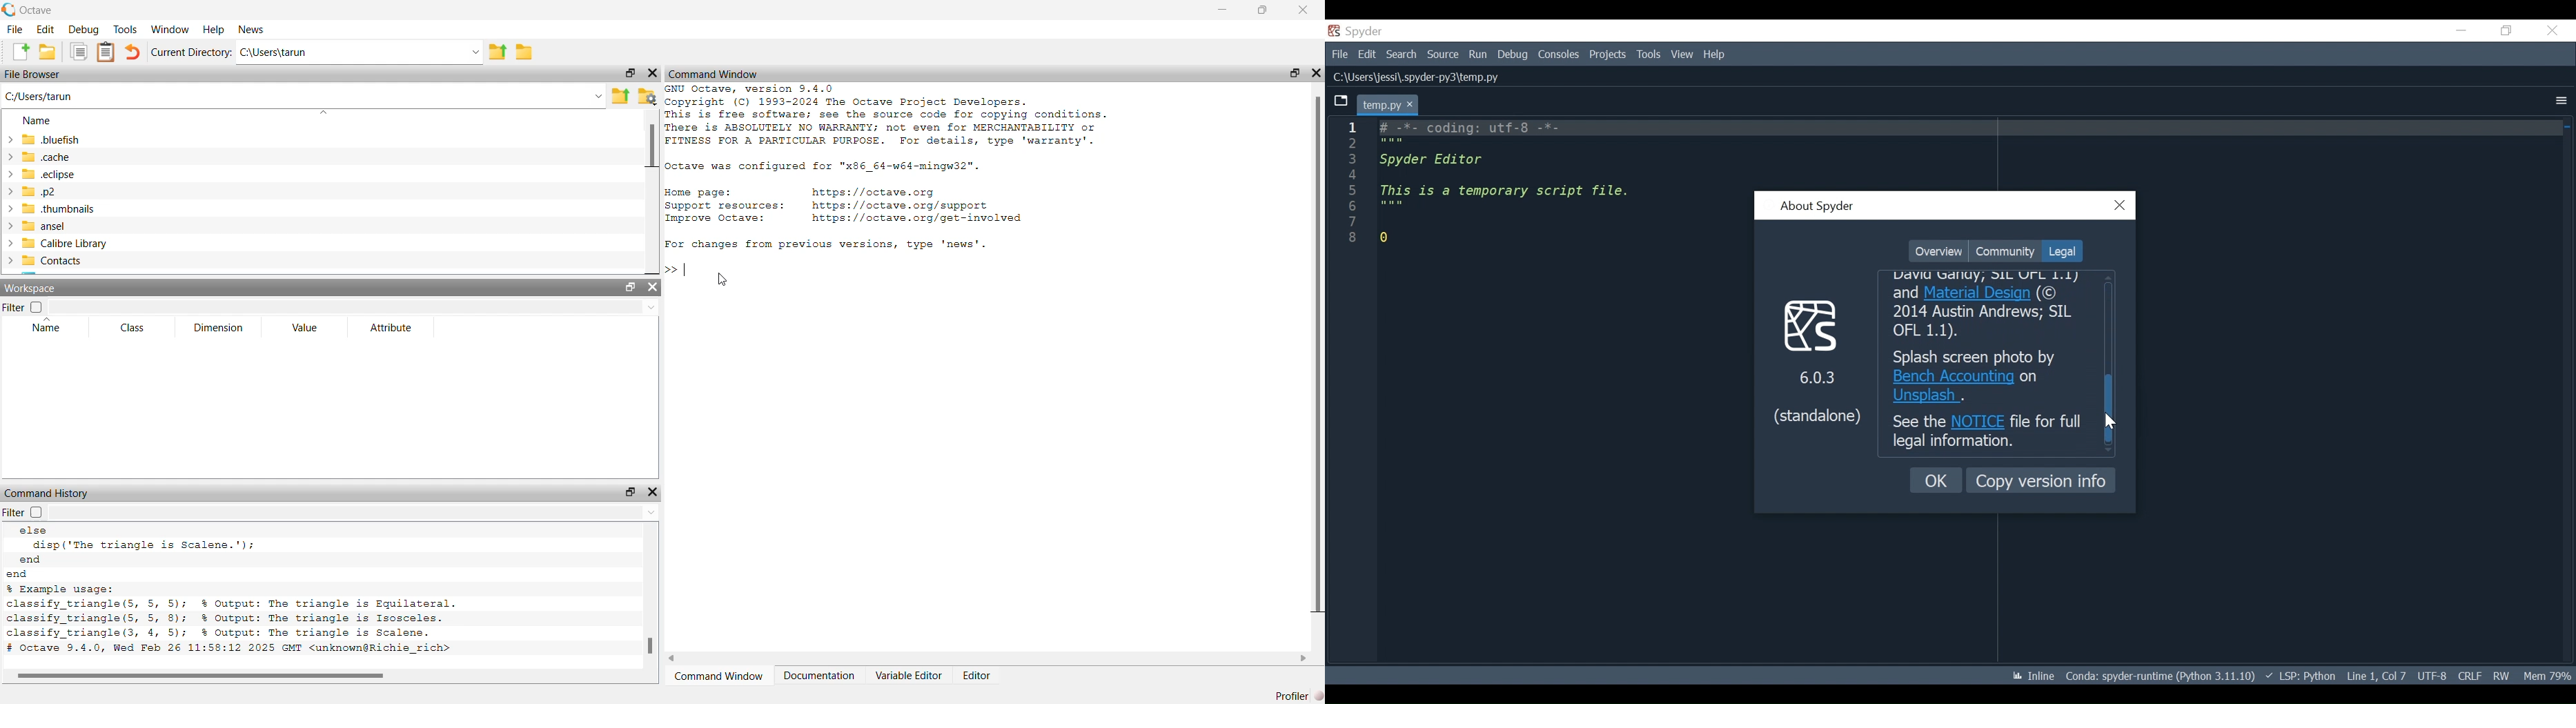 The width and height of the screenshot is (2576, 728). I want to click on hide widget, so click(1317, 72).